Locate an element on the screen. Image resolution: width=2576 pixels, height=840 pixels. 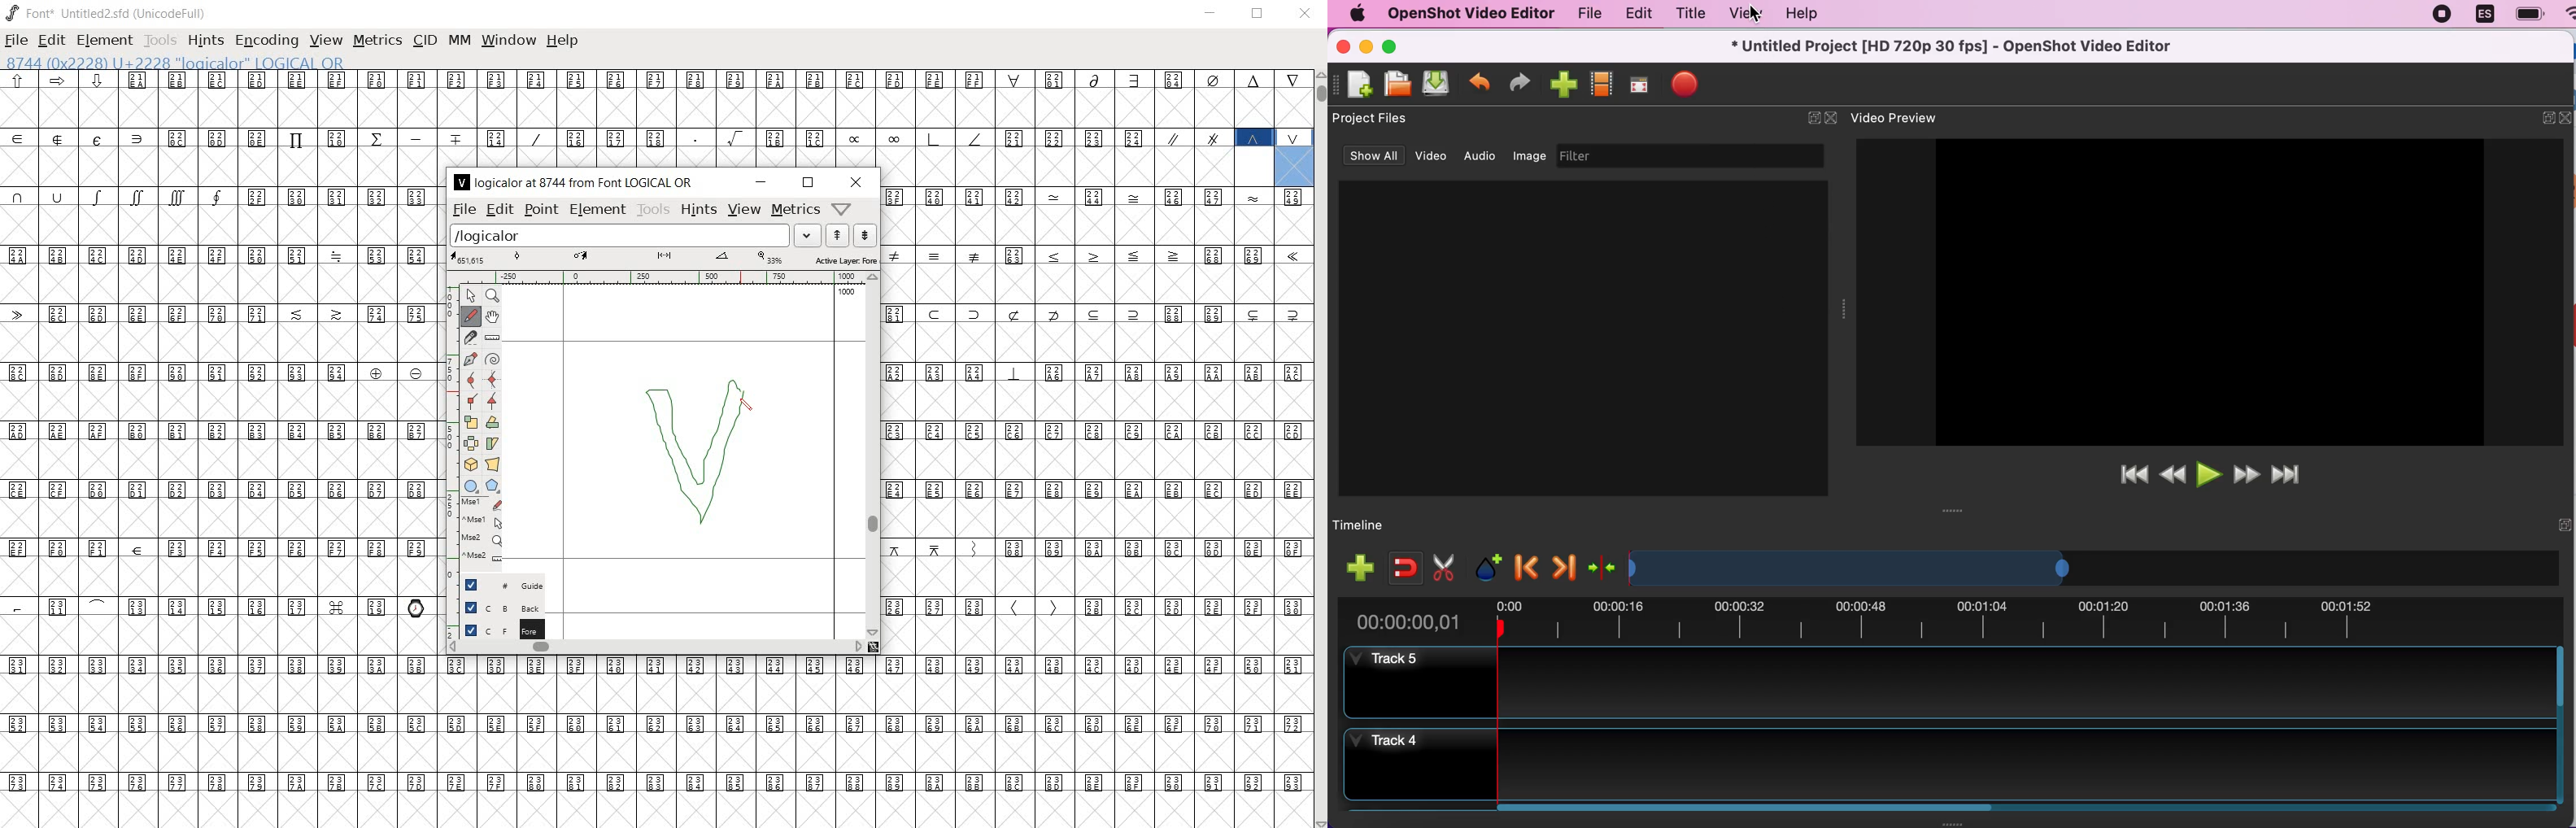
cid is located at coordinates (423, 40).